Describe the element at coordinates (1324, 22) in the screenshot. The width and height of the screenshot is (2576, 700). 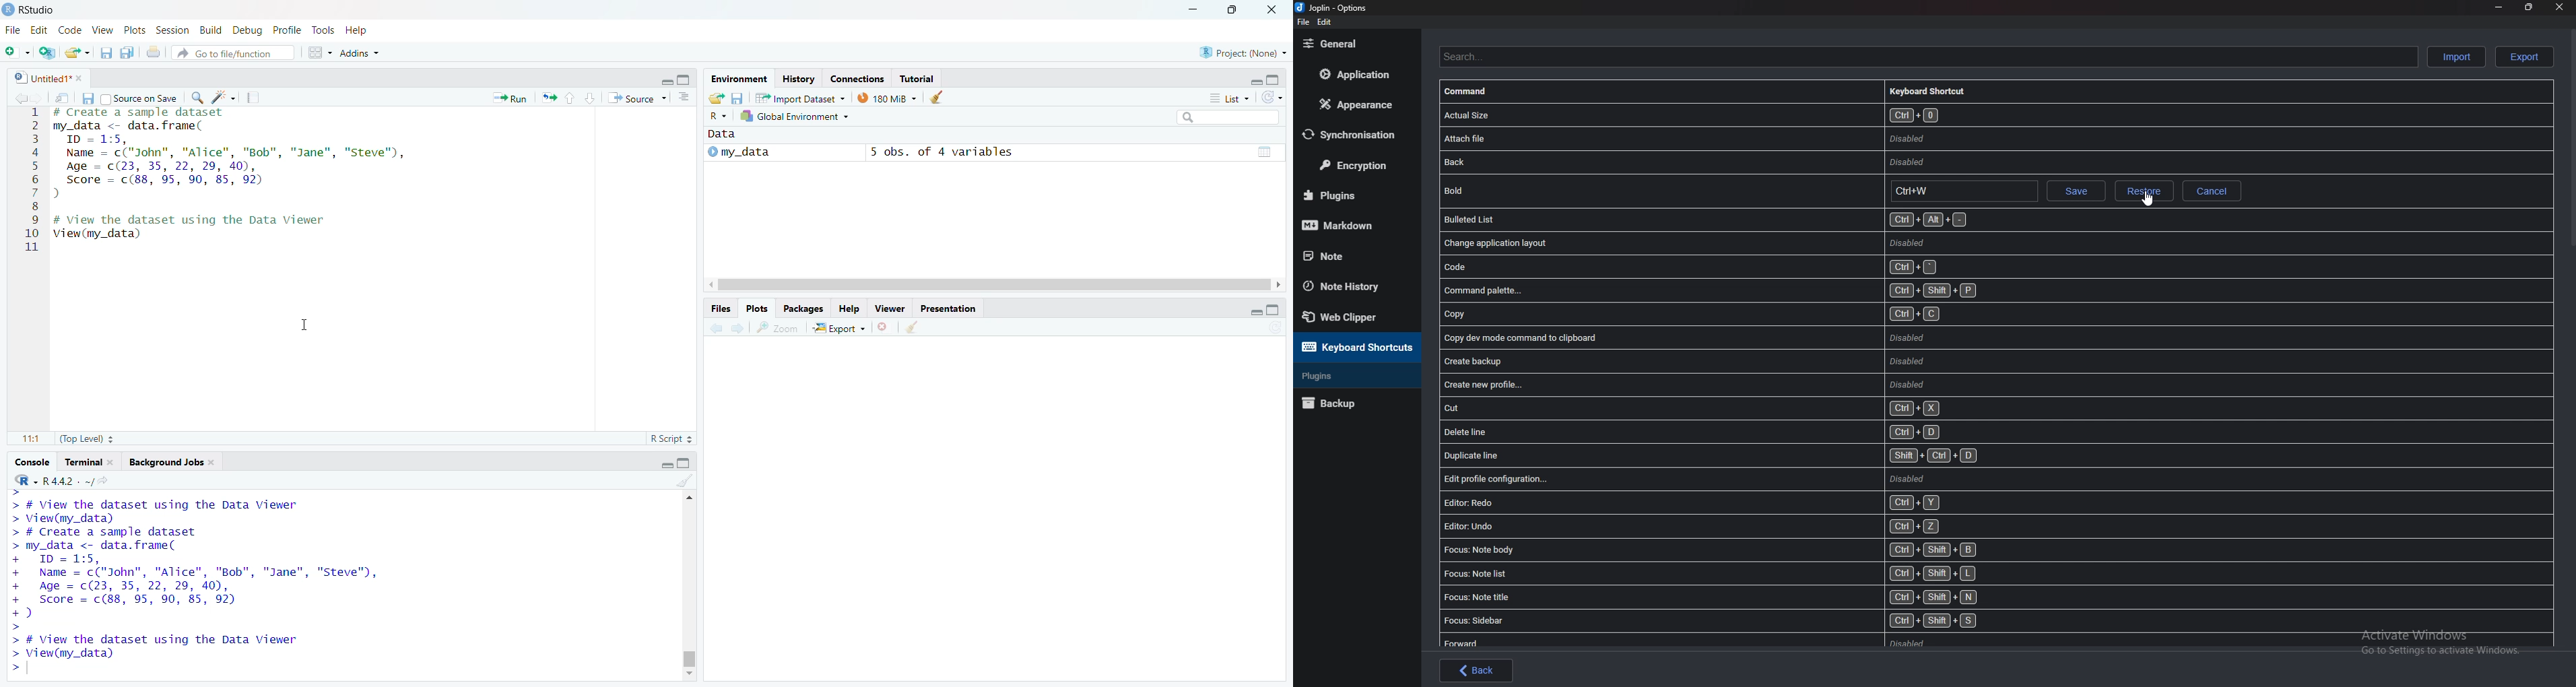
I see `edit` at that location.